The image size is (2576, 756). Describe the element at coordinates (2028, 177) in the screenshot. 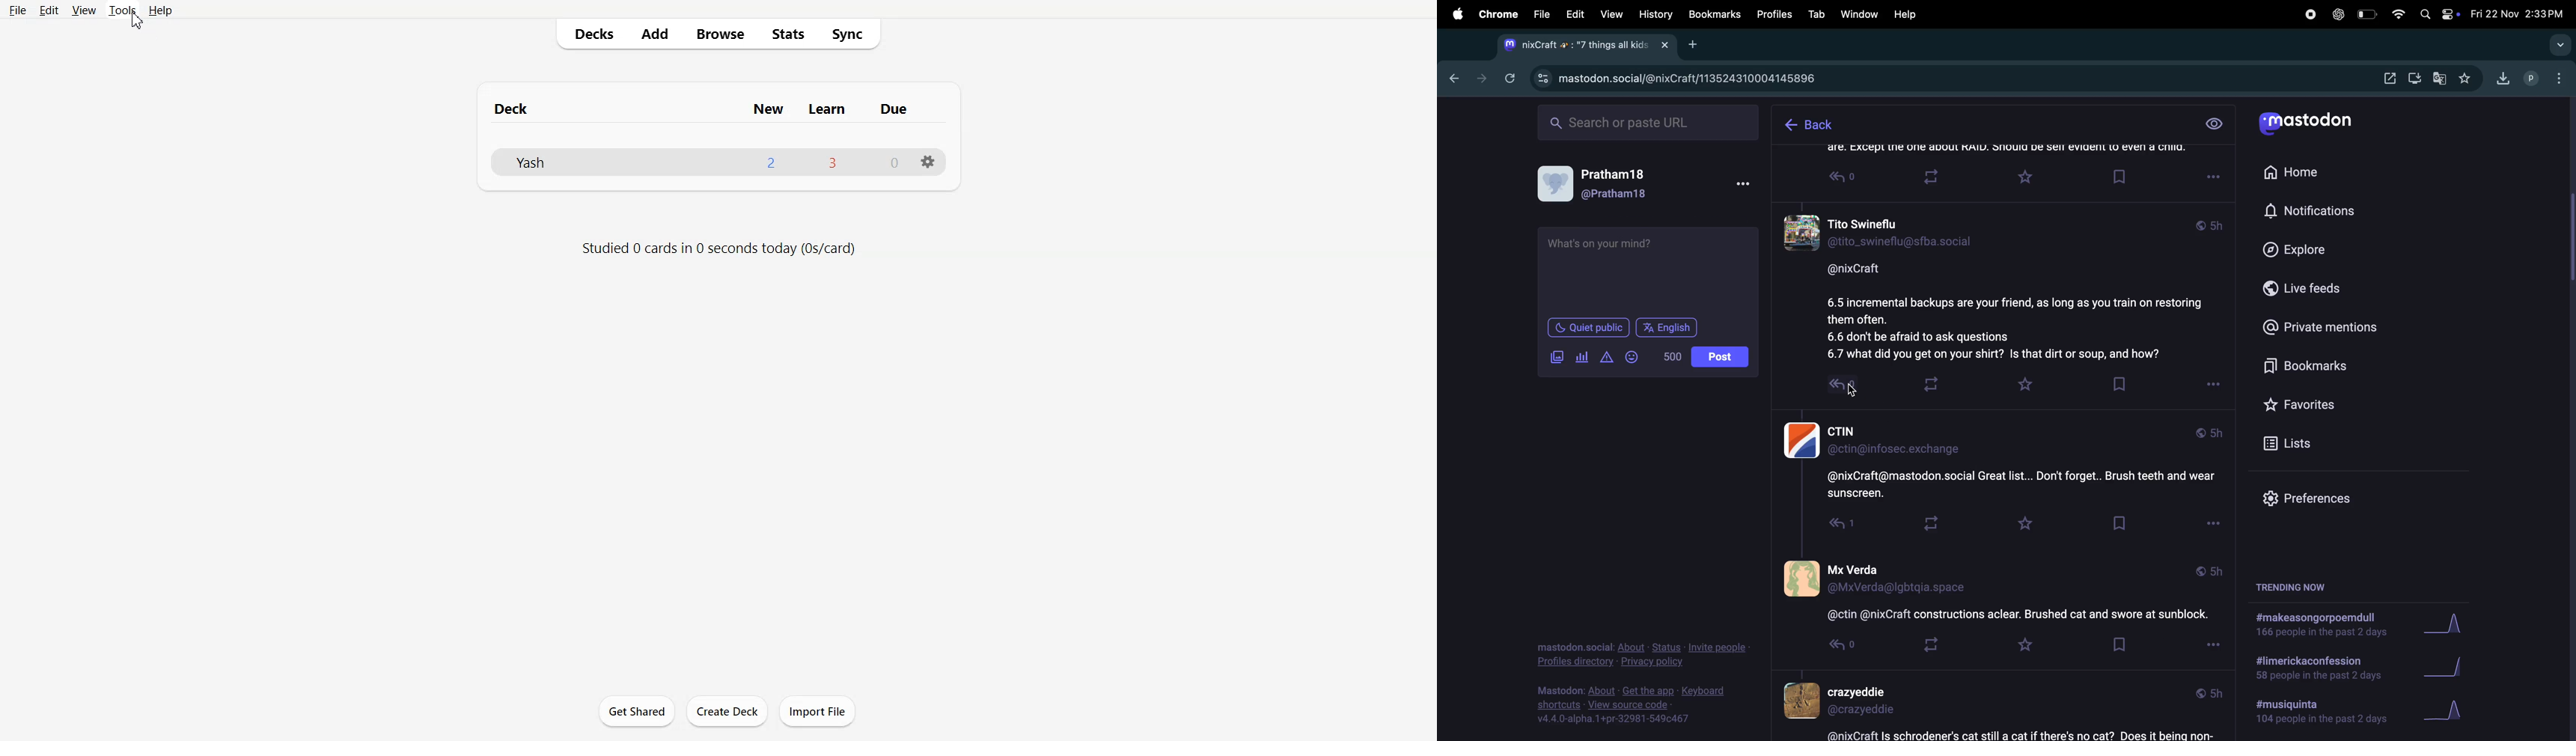

I see `Favourite` at that location.